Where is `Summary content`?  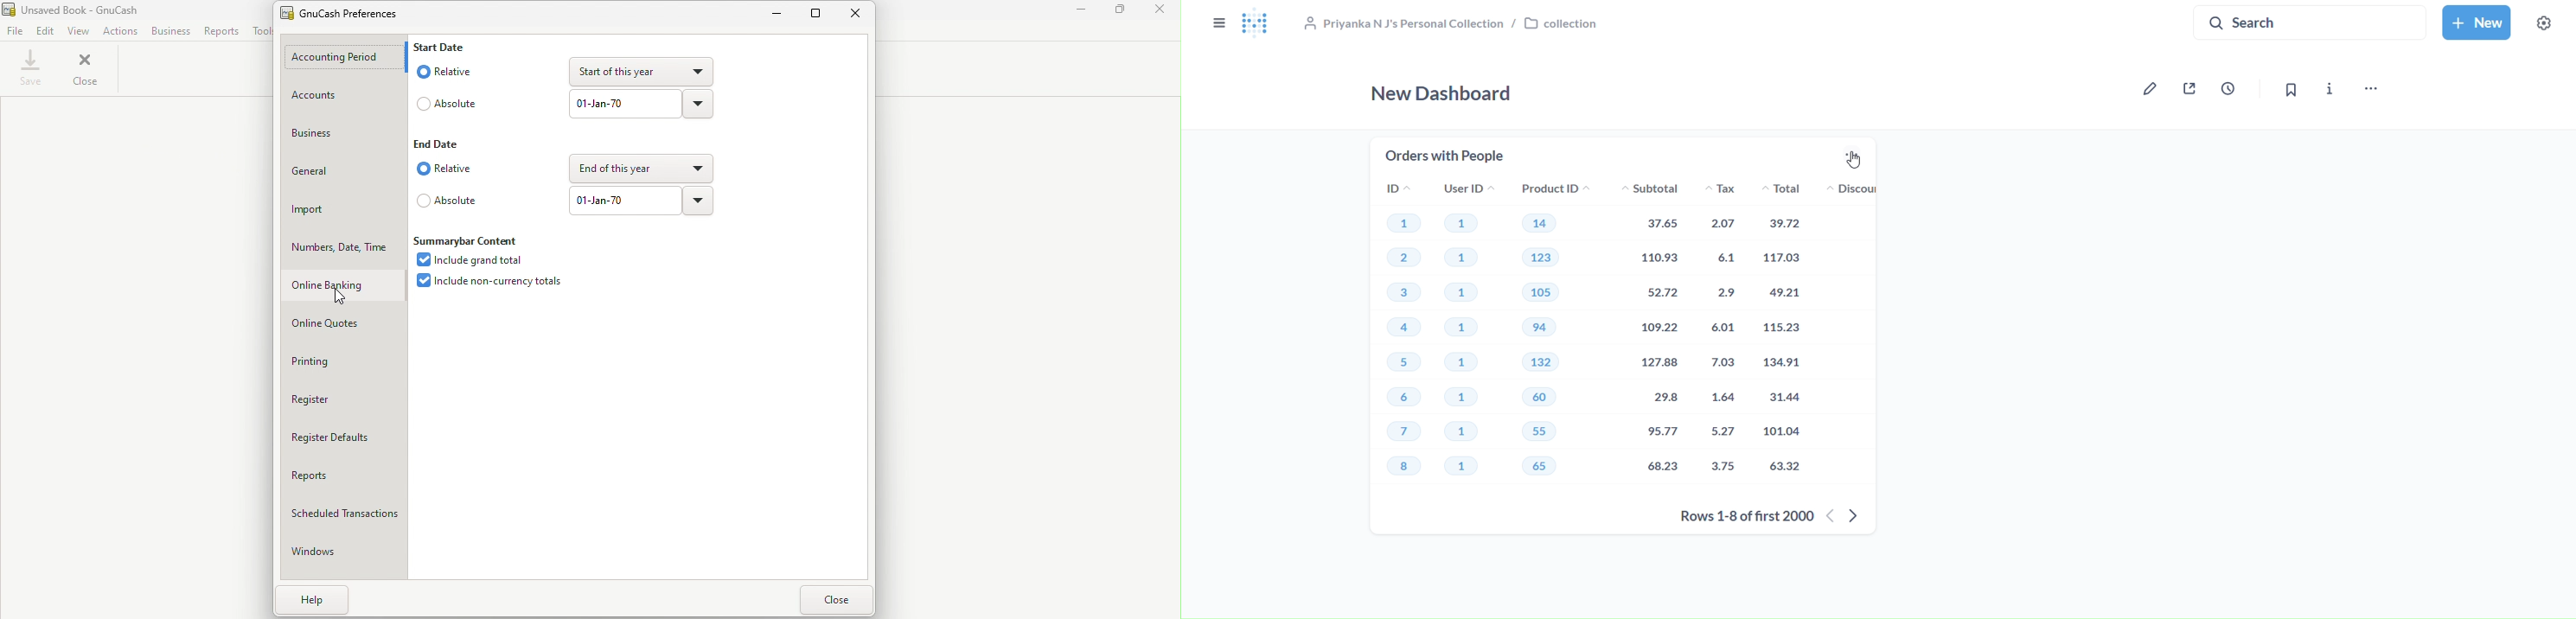
Summary content is located at coordinates (477, 241).